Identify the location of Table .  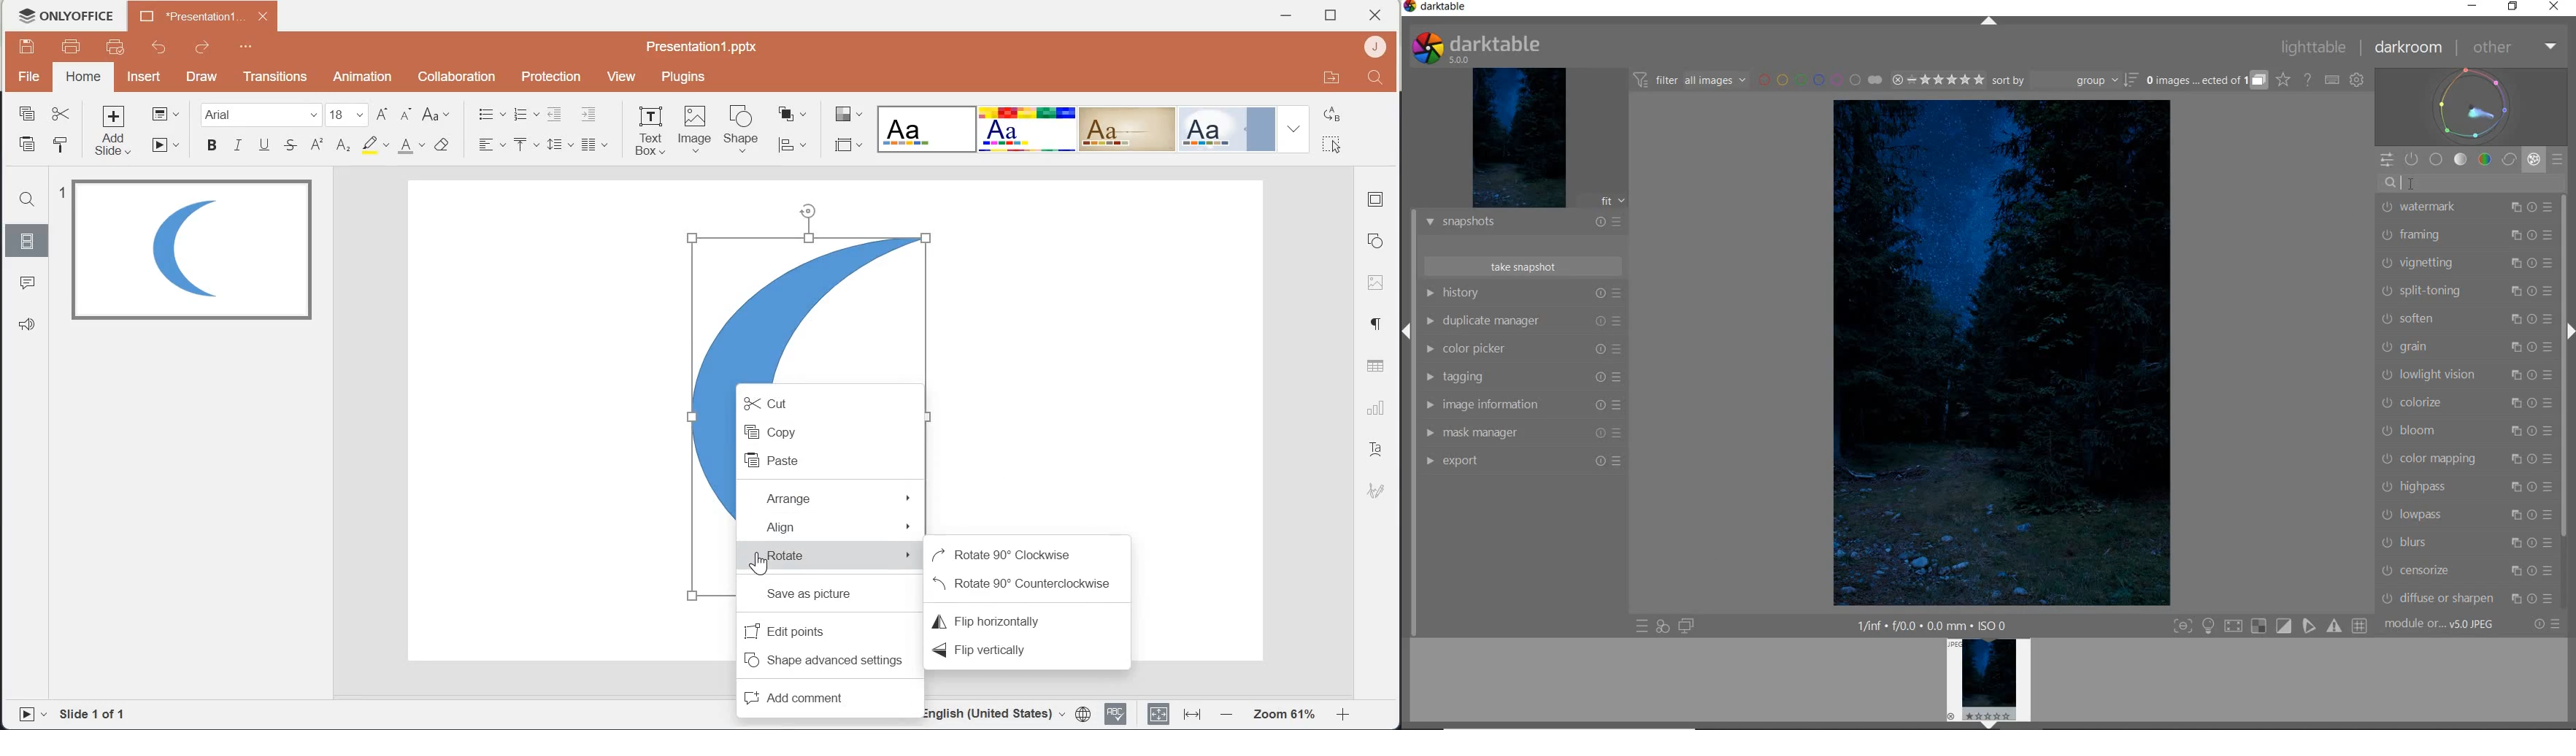
(1379, 366).